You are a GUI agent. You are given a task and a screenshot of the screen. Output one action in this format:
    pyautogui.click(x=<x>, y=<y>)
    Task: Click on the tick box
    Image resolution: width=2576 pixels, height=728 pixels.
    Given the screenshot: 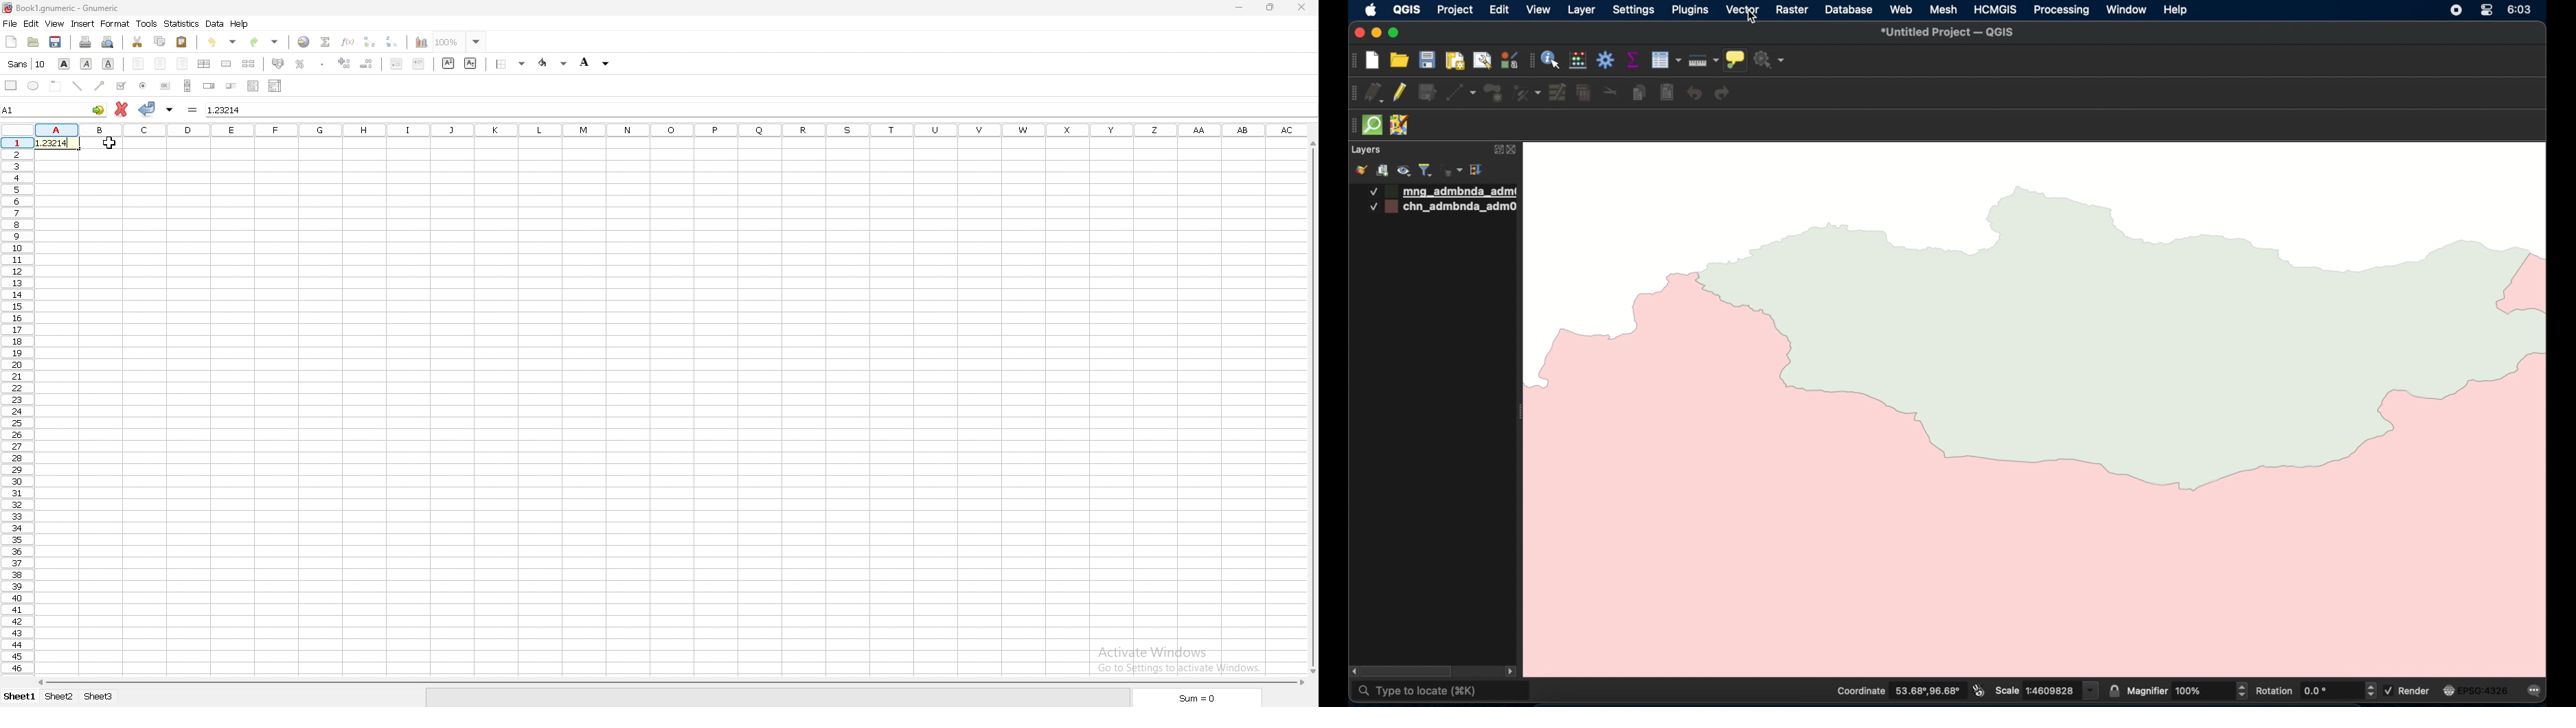 What is the action you would take?
    pyautogui.click(x=120, y=86)
    